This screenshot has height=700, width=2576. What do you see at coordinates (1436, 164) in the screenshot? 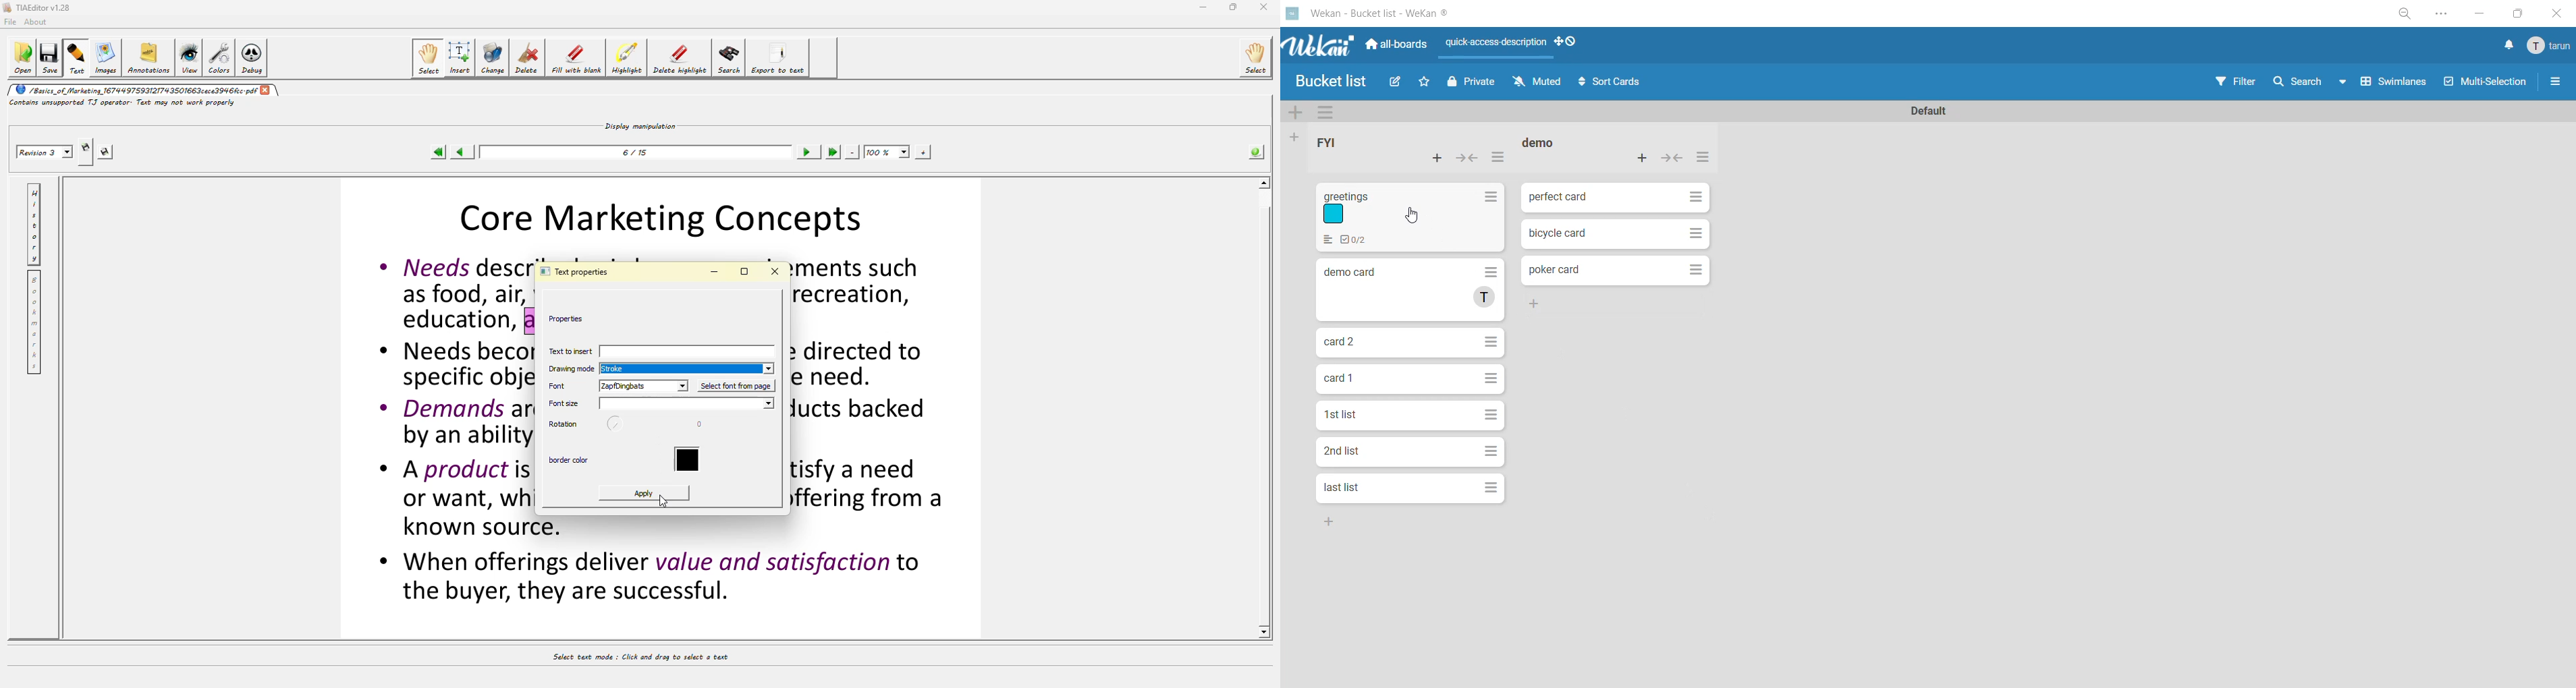
I see `add card` at bounding box center [1436, 164].